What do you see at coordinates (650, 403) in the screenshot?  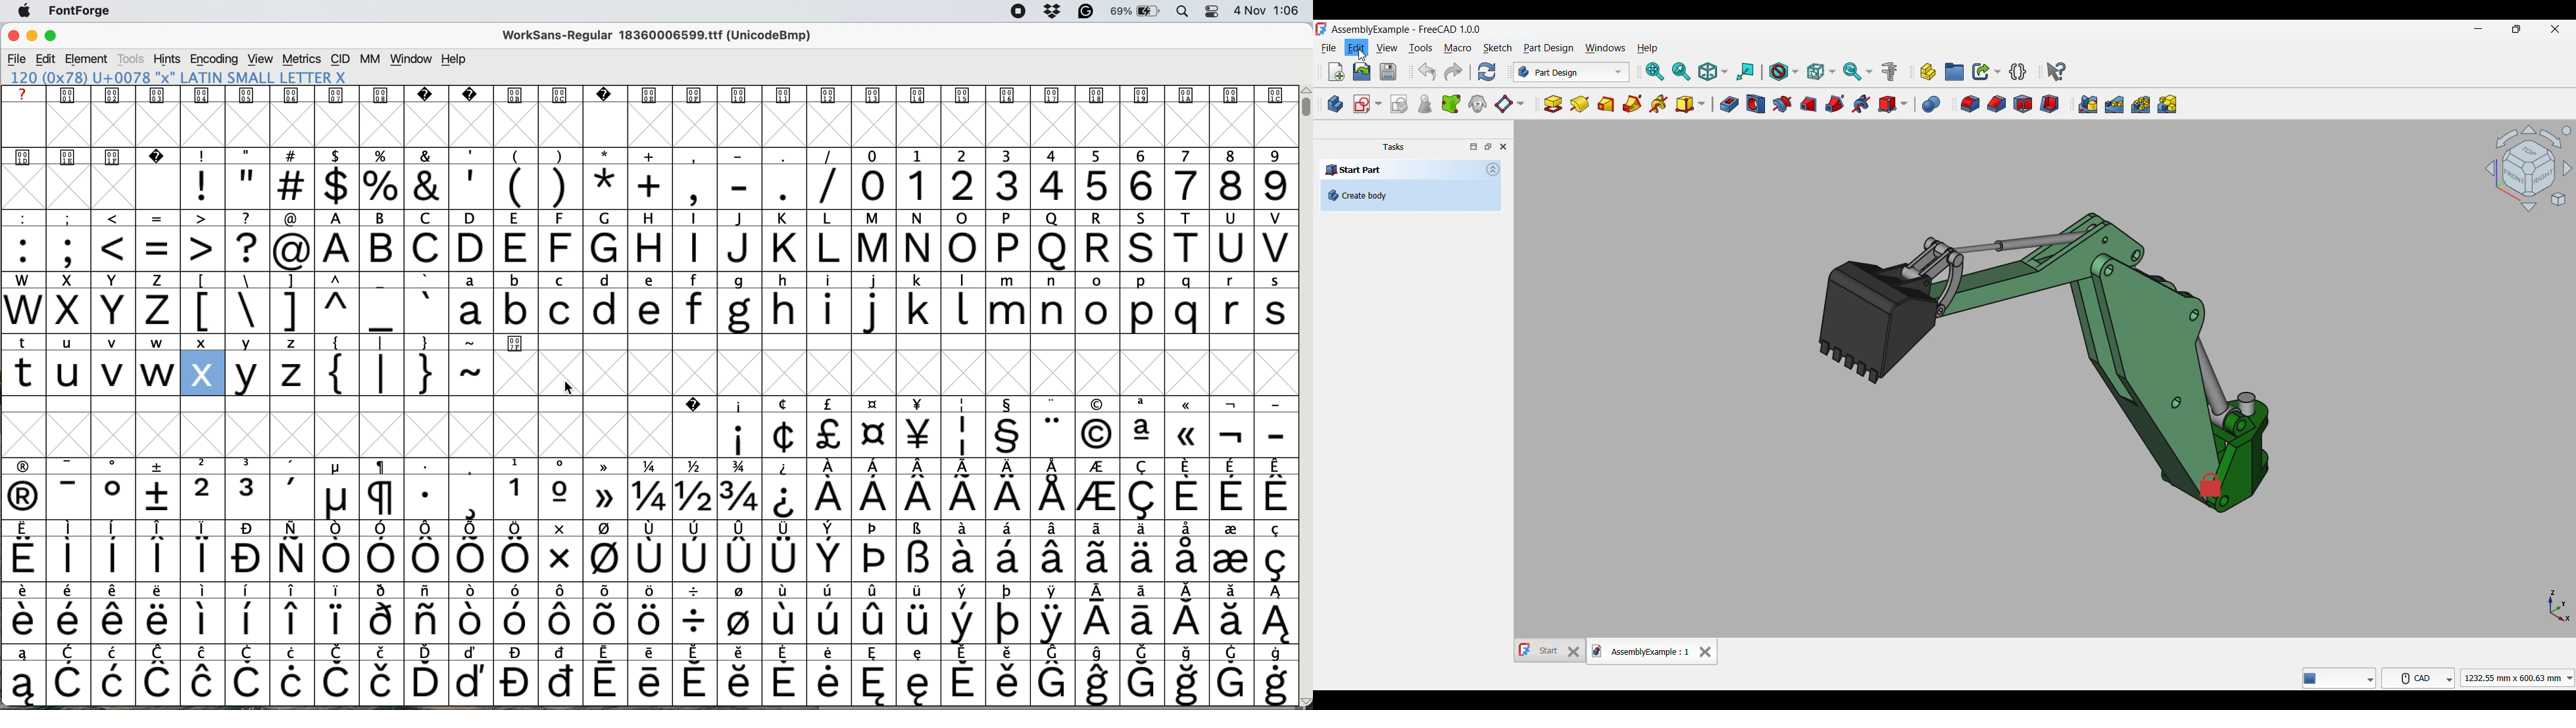 I see `SPECIAL CHARACTERS` at bounding box center [650, 403].